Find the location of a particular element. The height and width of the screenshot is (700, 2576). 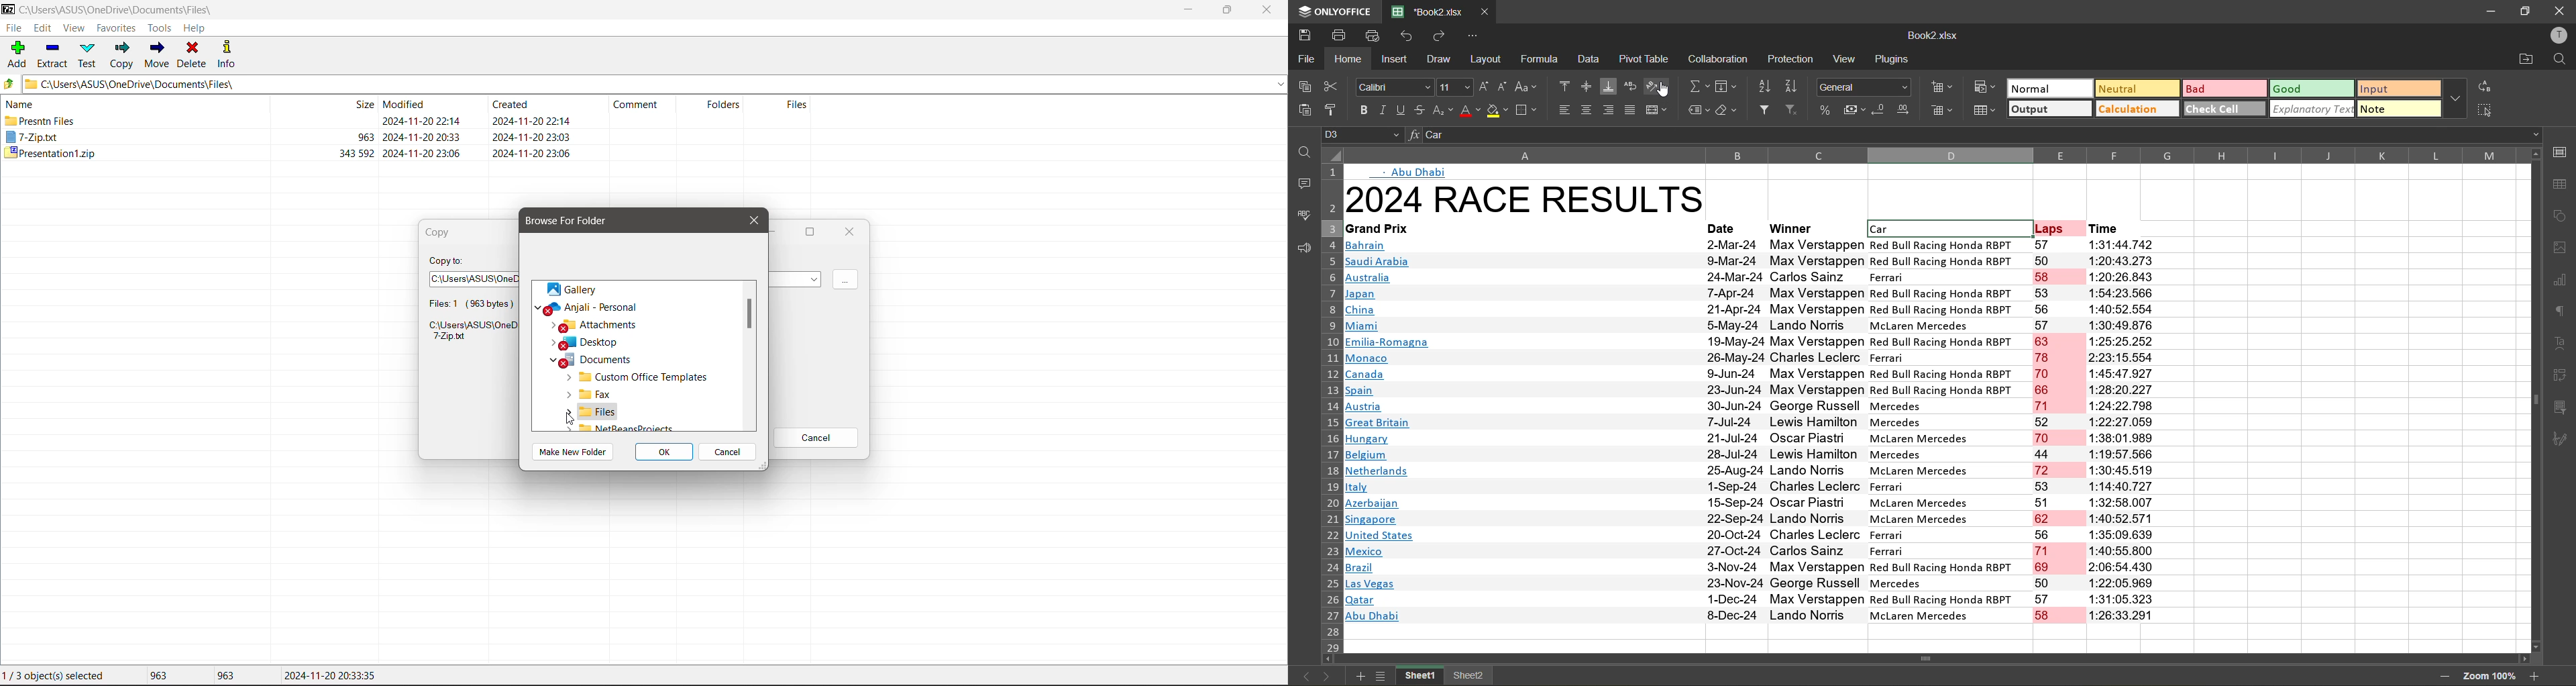

previous is located at coordinates (1303, 675).